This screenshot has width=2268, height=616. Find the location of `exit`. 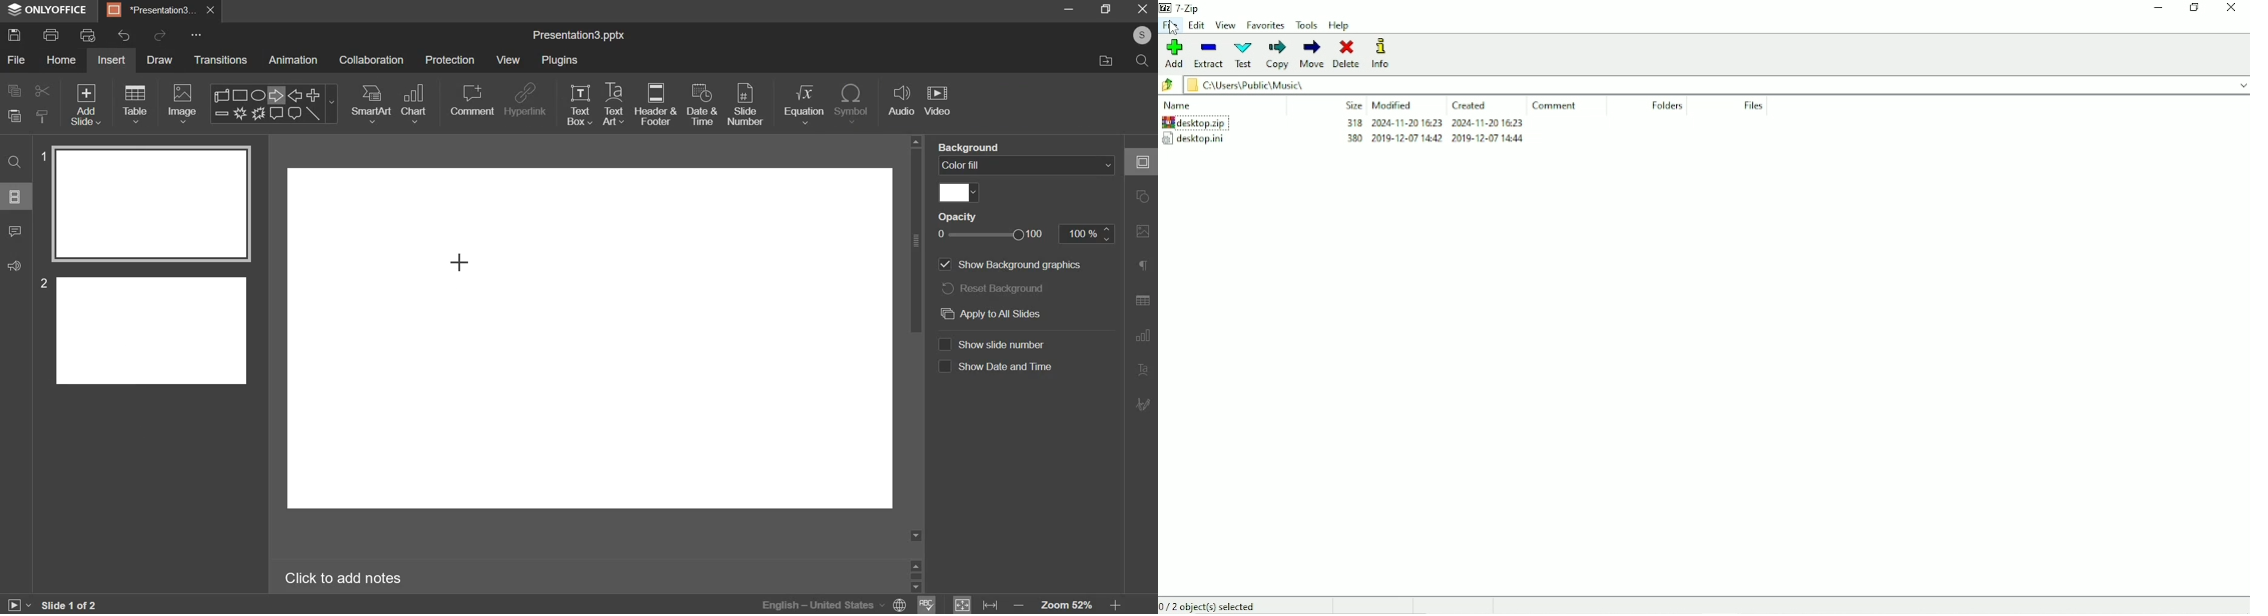

exit is located at coordinates (1145, 9).